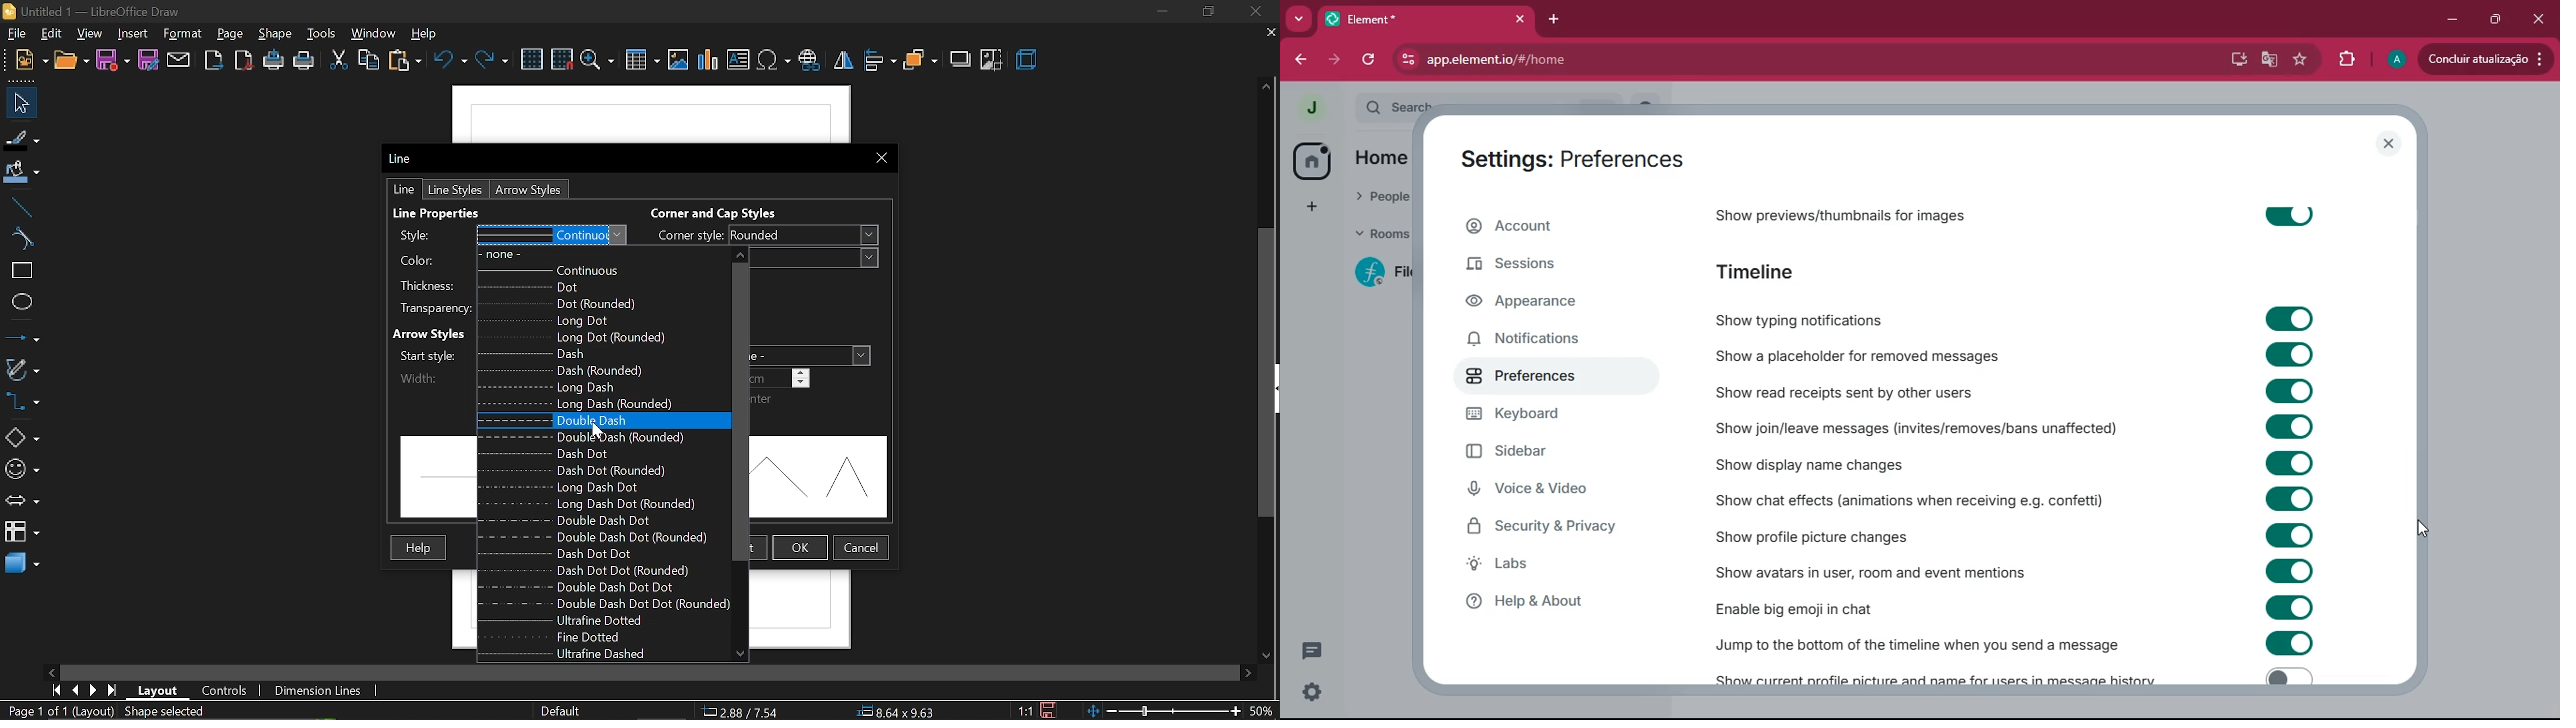  Describe the element at coordinates (1206, 13) in the screenshot. I see `restore down` at that location.